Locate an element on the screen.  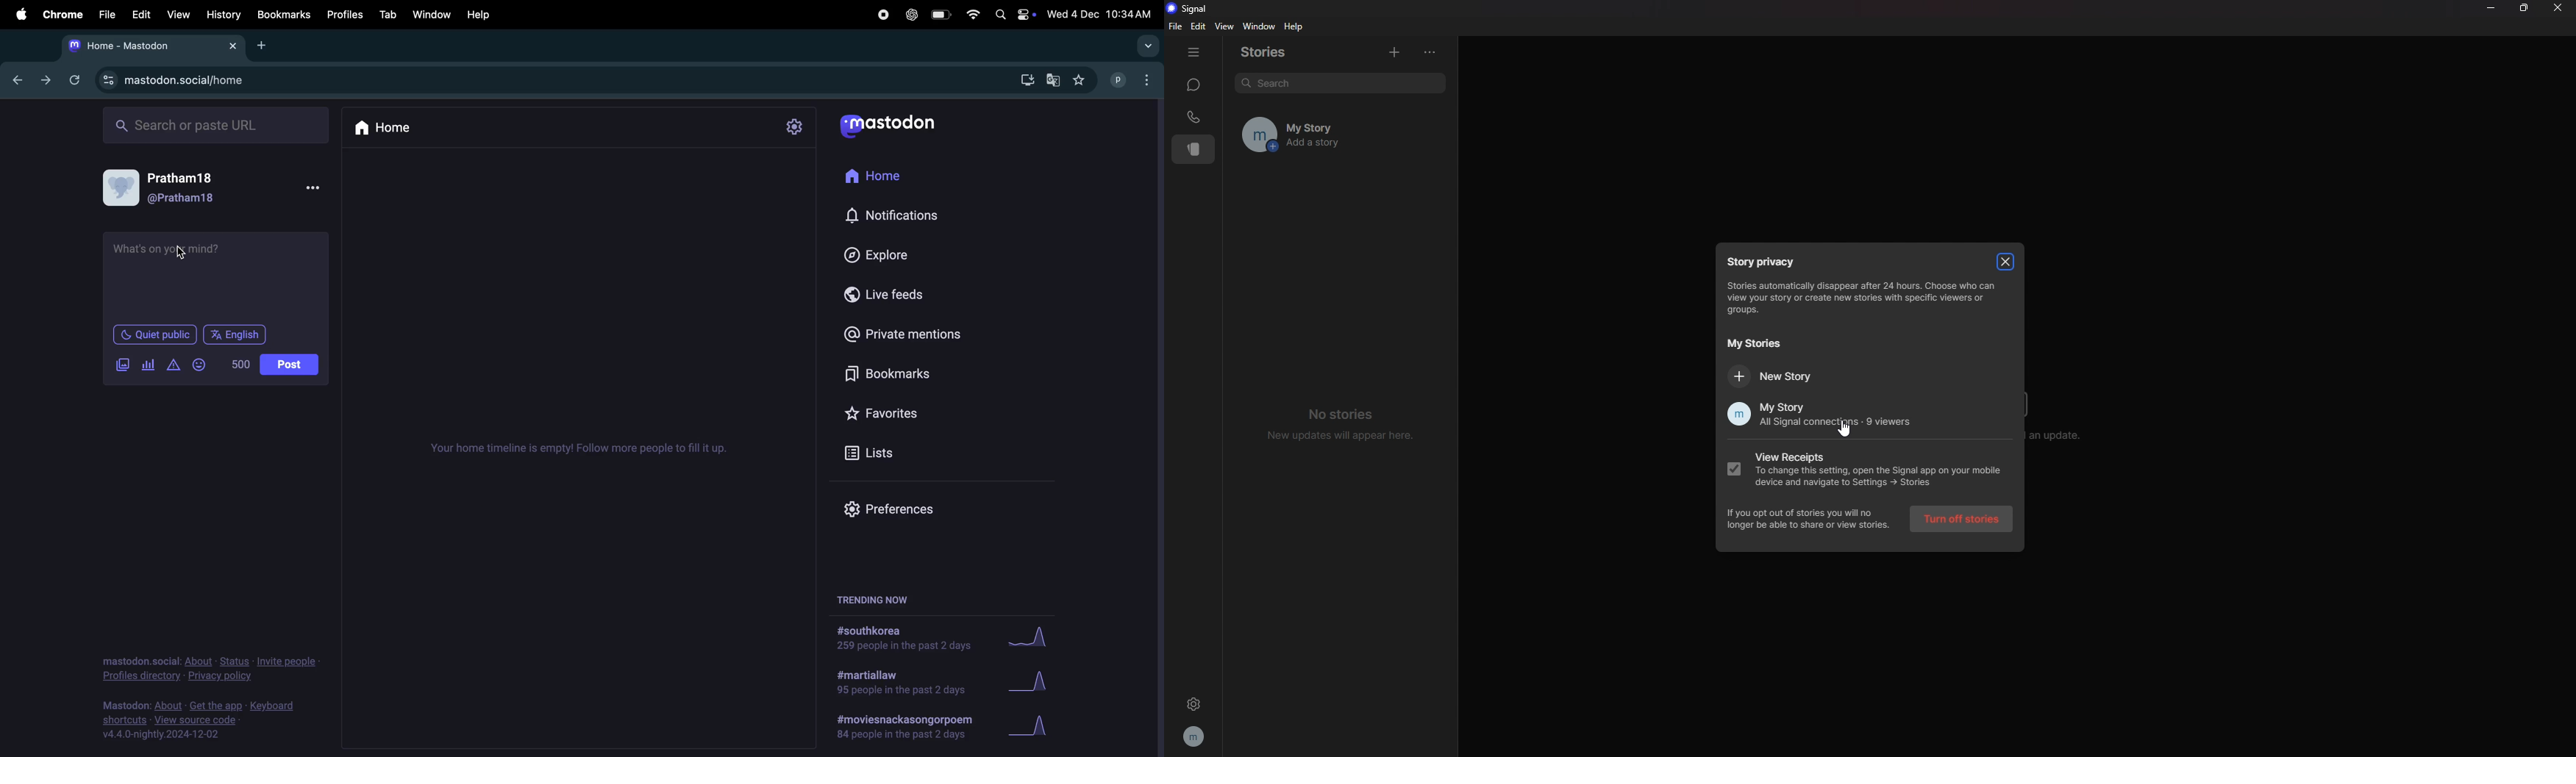
View Receipts To change this setting, open the Signal app on your moble device and navigate to Settings + Stories is located at coordinates (1867, 473).